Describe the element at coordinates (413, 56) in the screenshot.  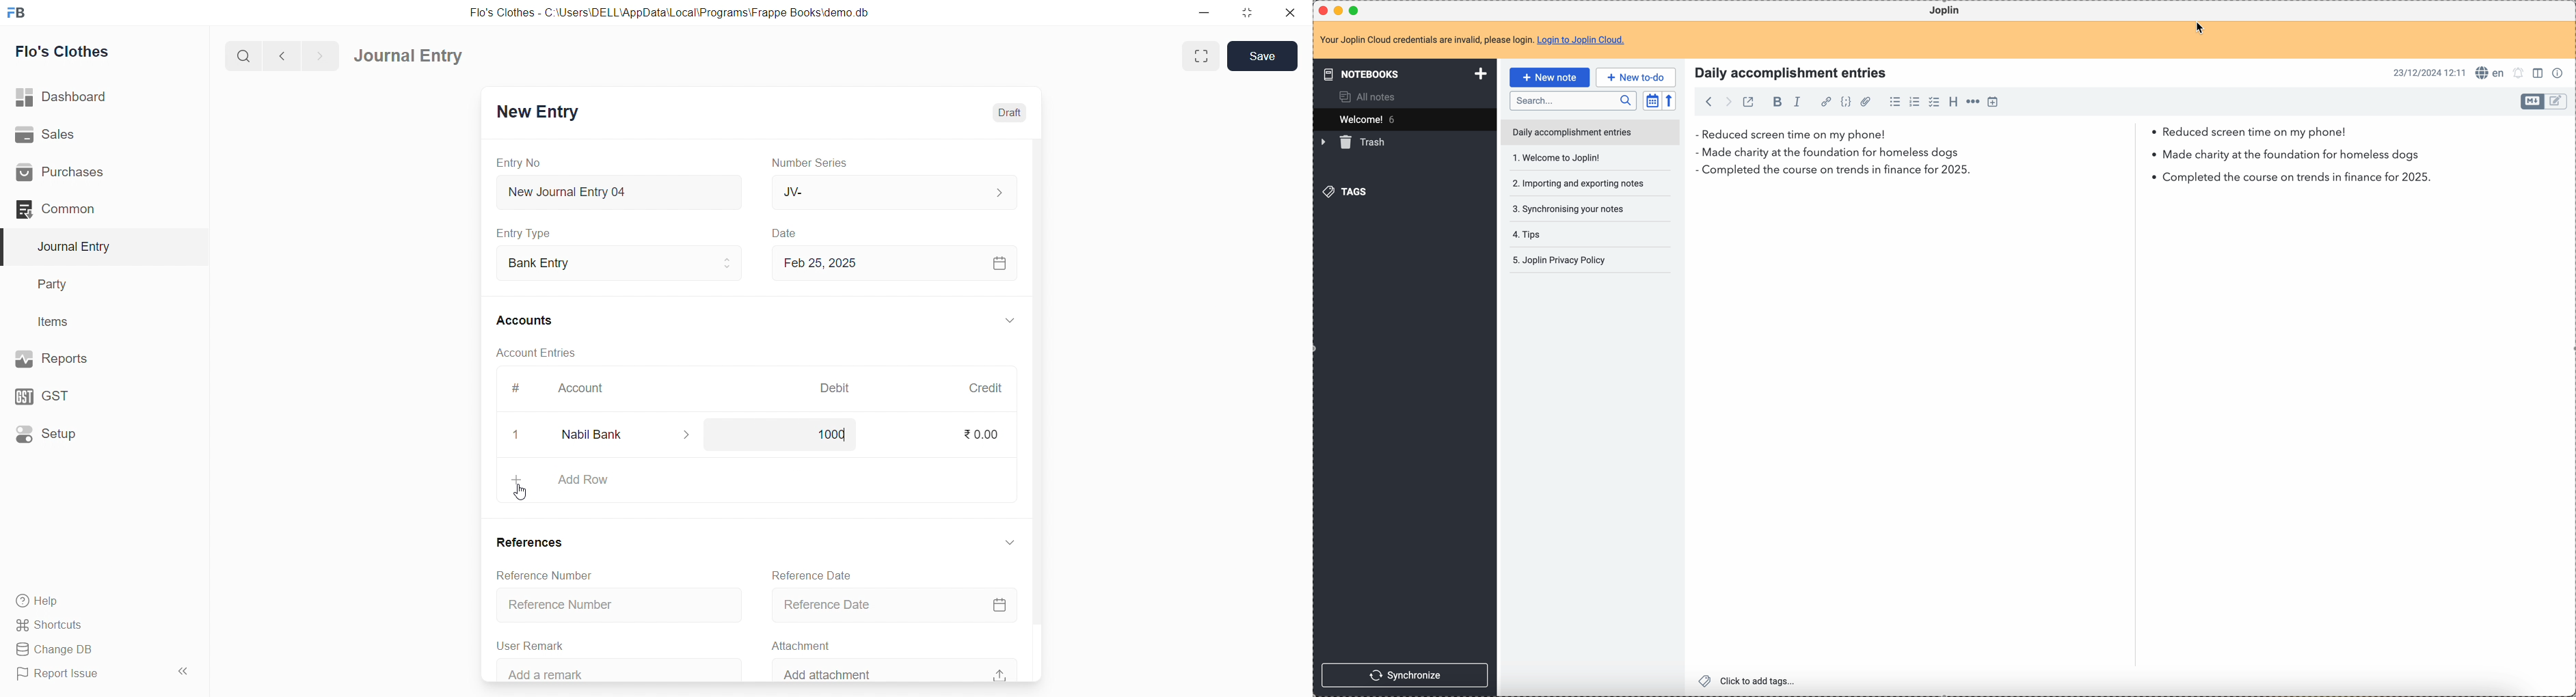
I see `Journal Entry` at that location.